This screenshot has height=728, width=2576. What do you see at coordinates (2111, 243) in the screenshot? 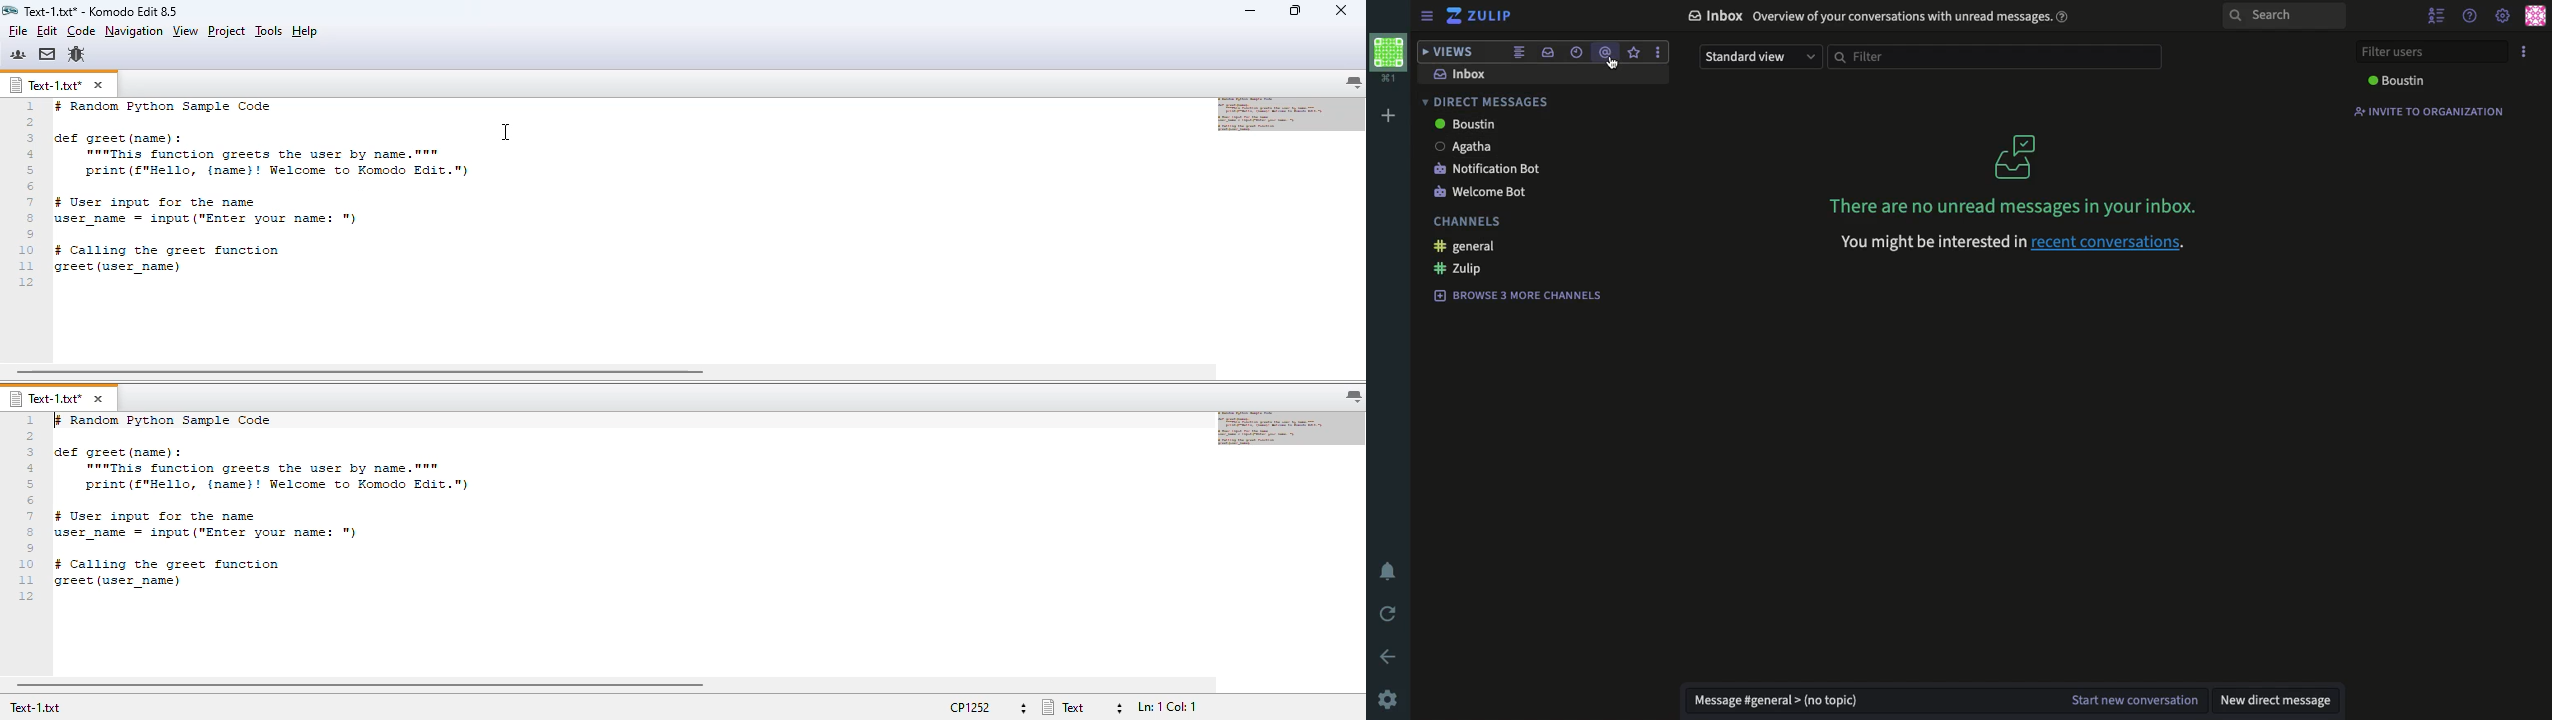
I see `recent conversations` at bounding box center [2111, 243].